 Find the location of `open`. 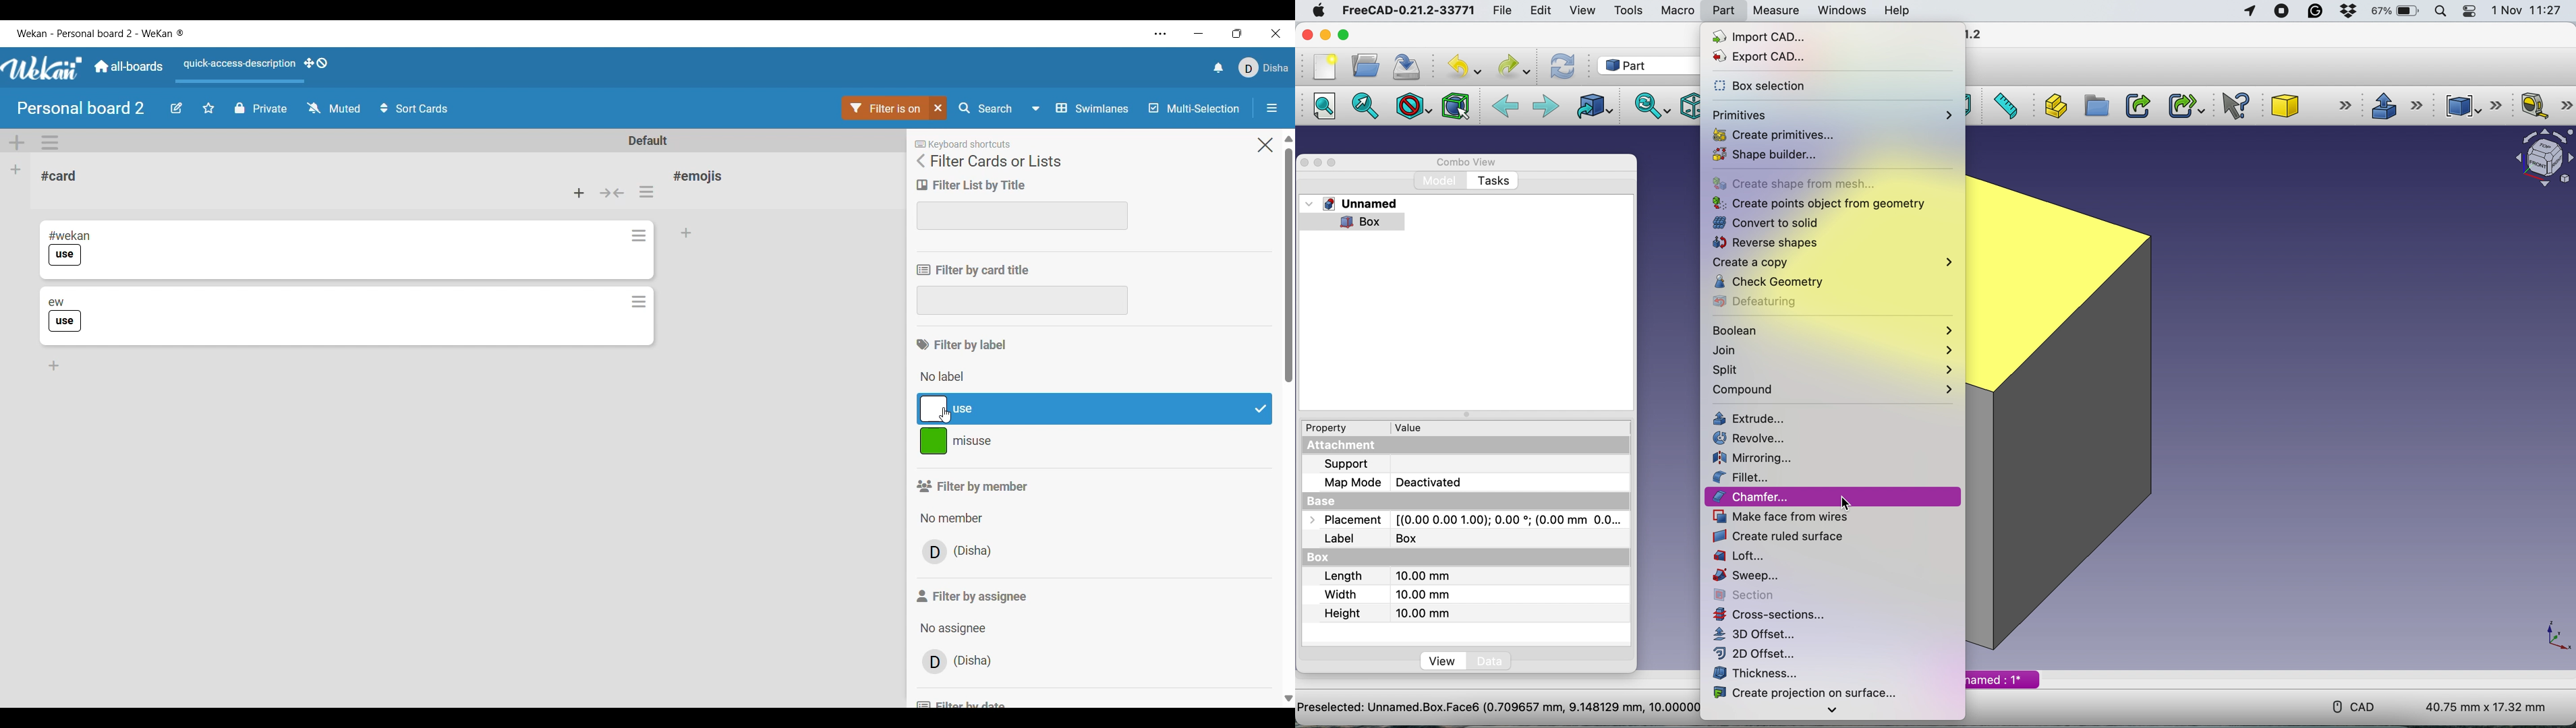

open is located at coordinates (1367, 66).